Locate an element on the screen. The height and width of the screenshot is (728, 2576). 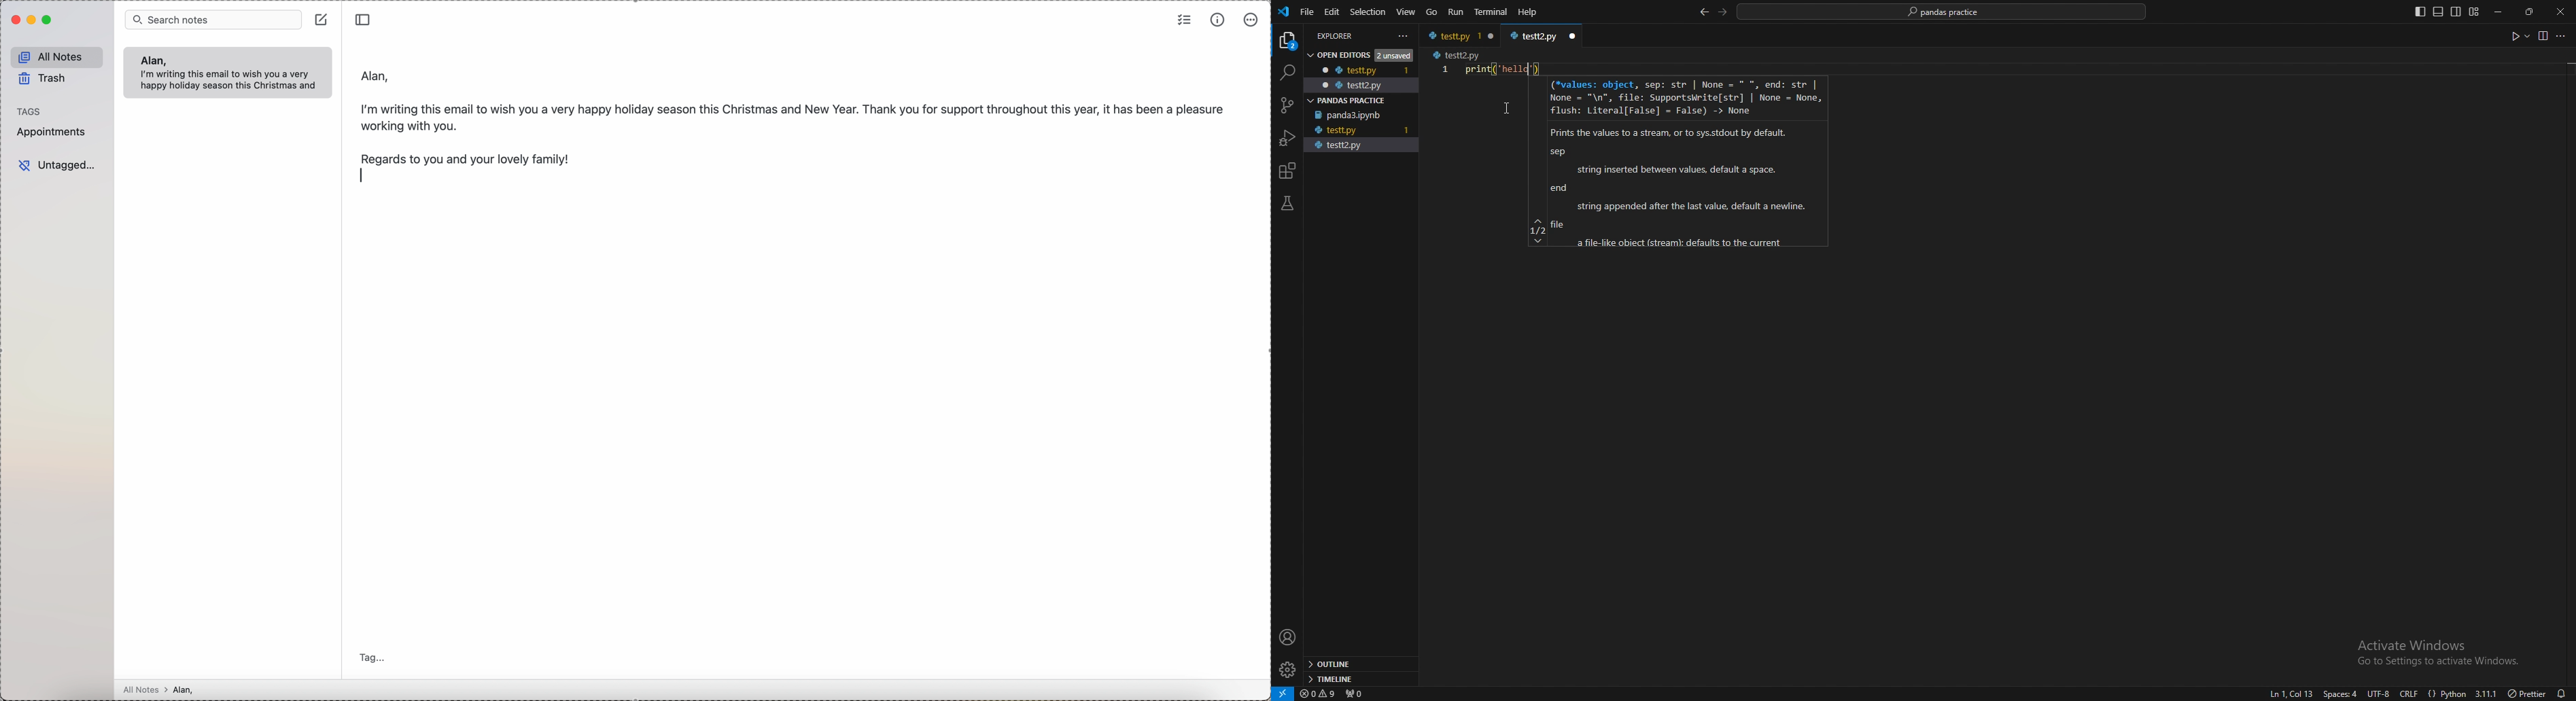
utf-8 is located at coordinates (2376, 694).